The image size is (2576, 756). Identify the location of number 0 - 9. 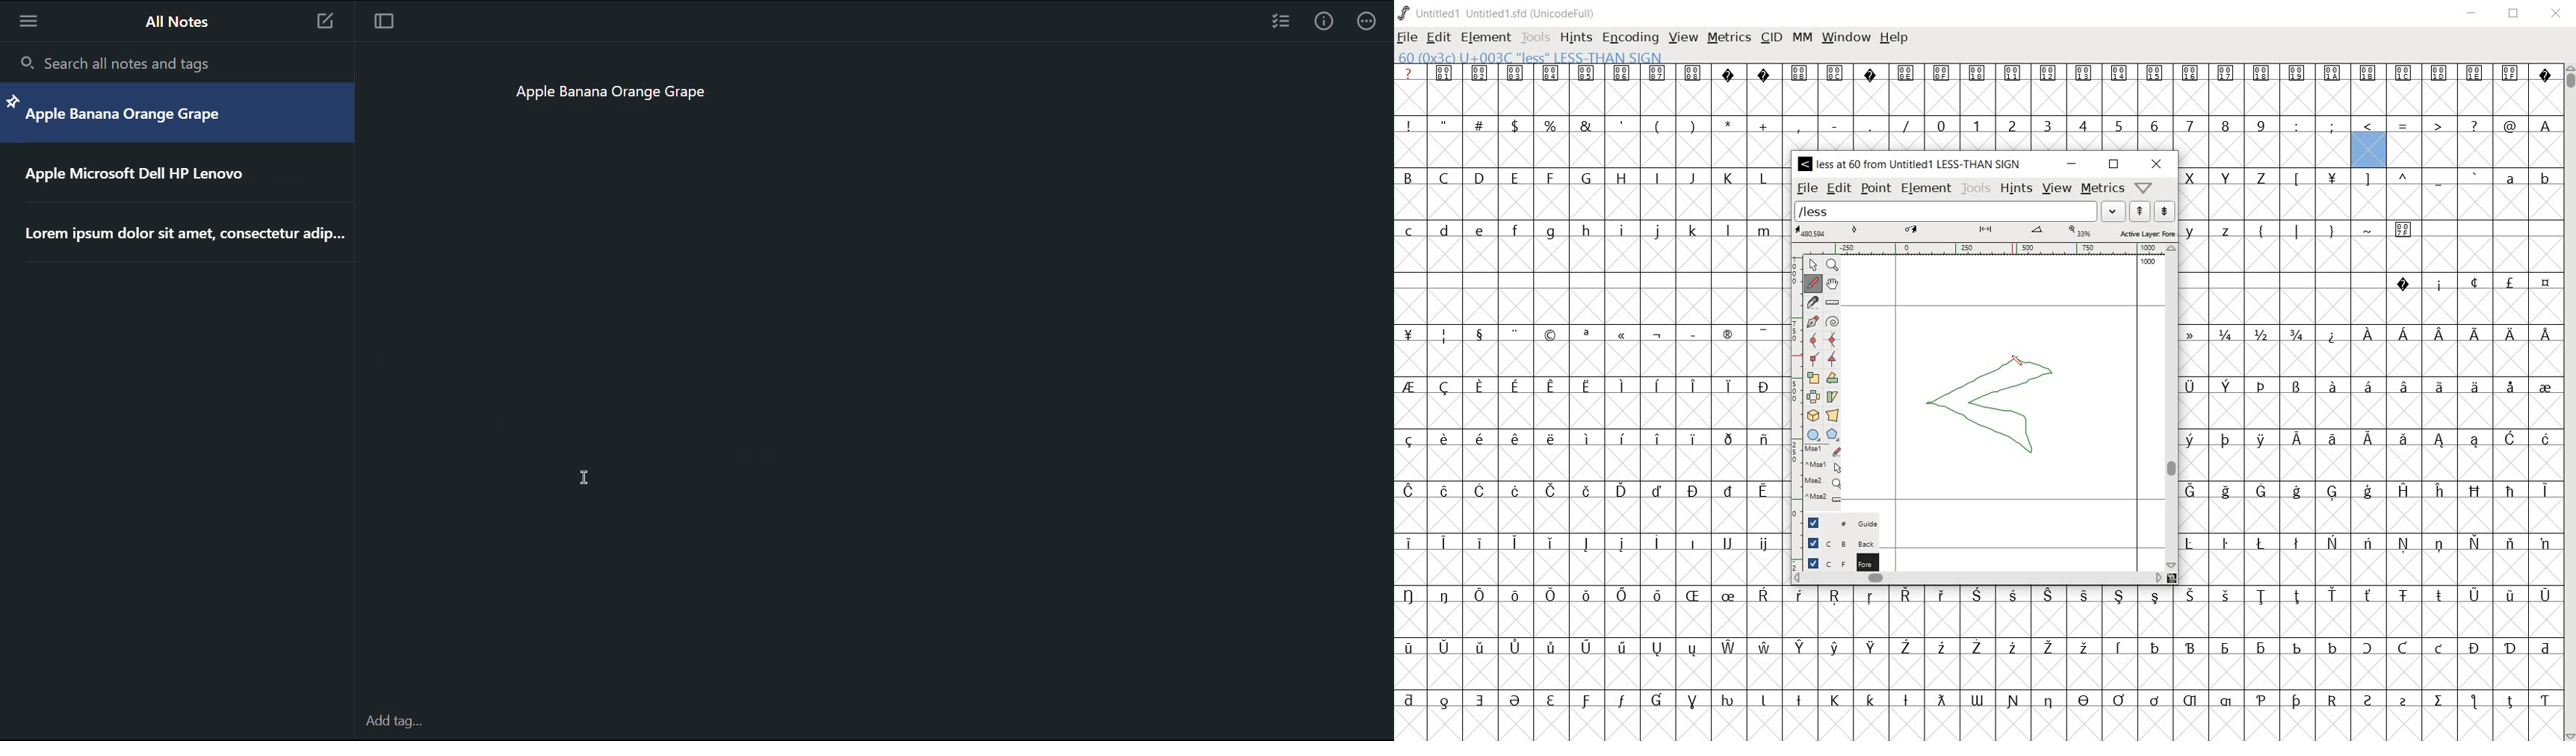
(2100, 125).